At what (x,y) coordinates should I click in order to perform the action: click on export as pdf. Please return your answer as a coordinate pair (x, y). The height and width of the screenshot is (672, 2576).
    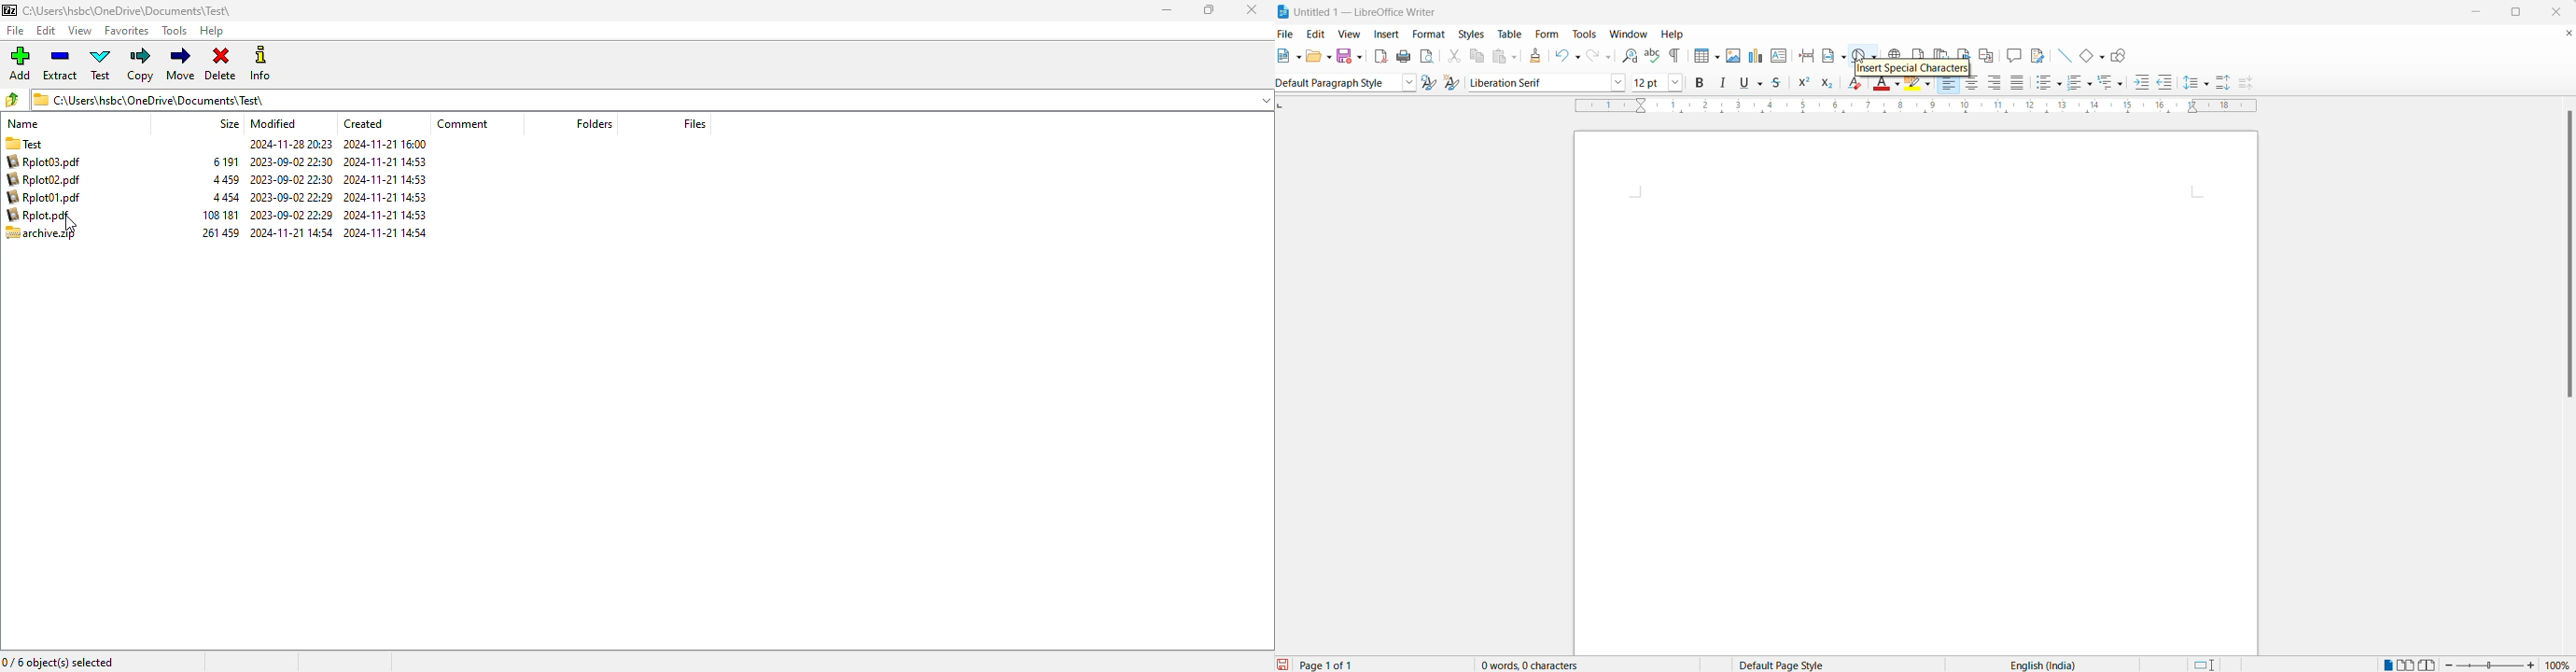
    Looking at the image, I should click on (1378, 56).